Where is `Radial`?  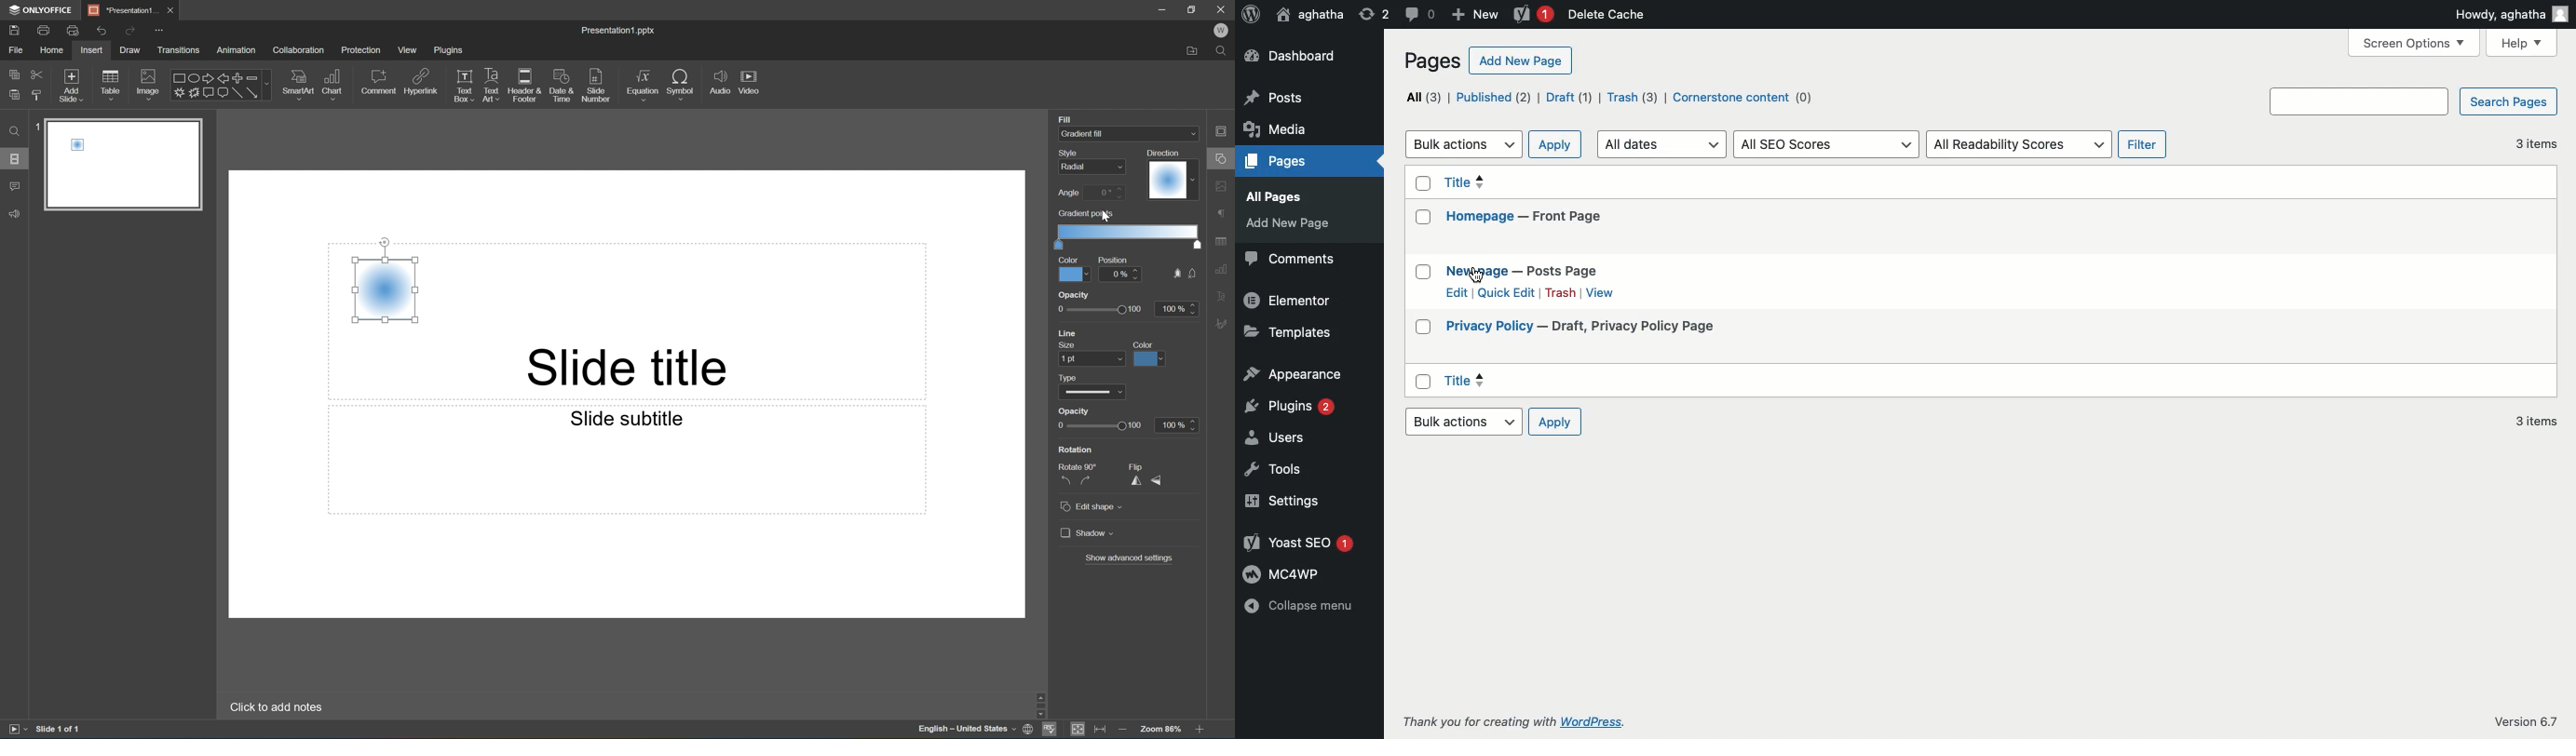
Radial is located at coordinates (1075, 165).